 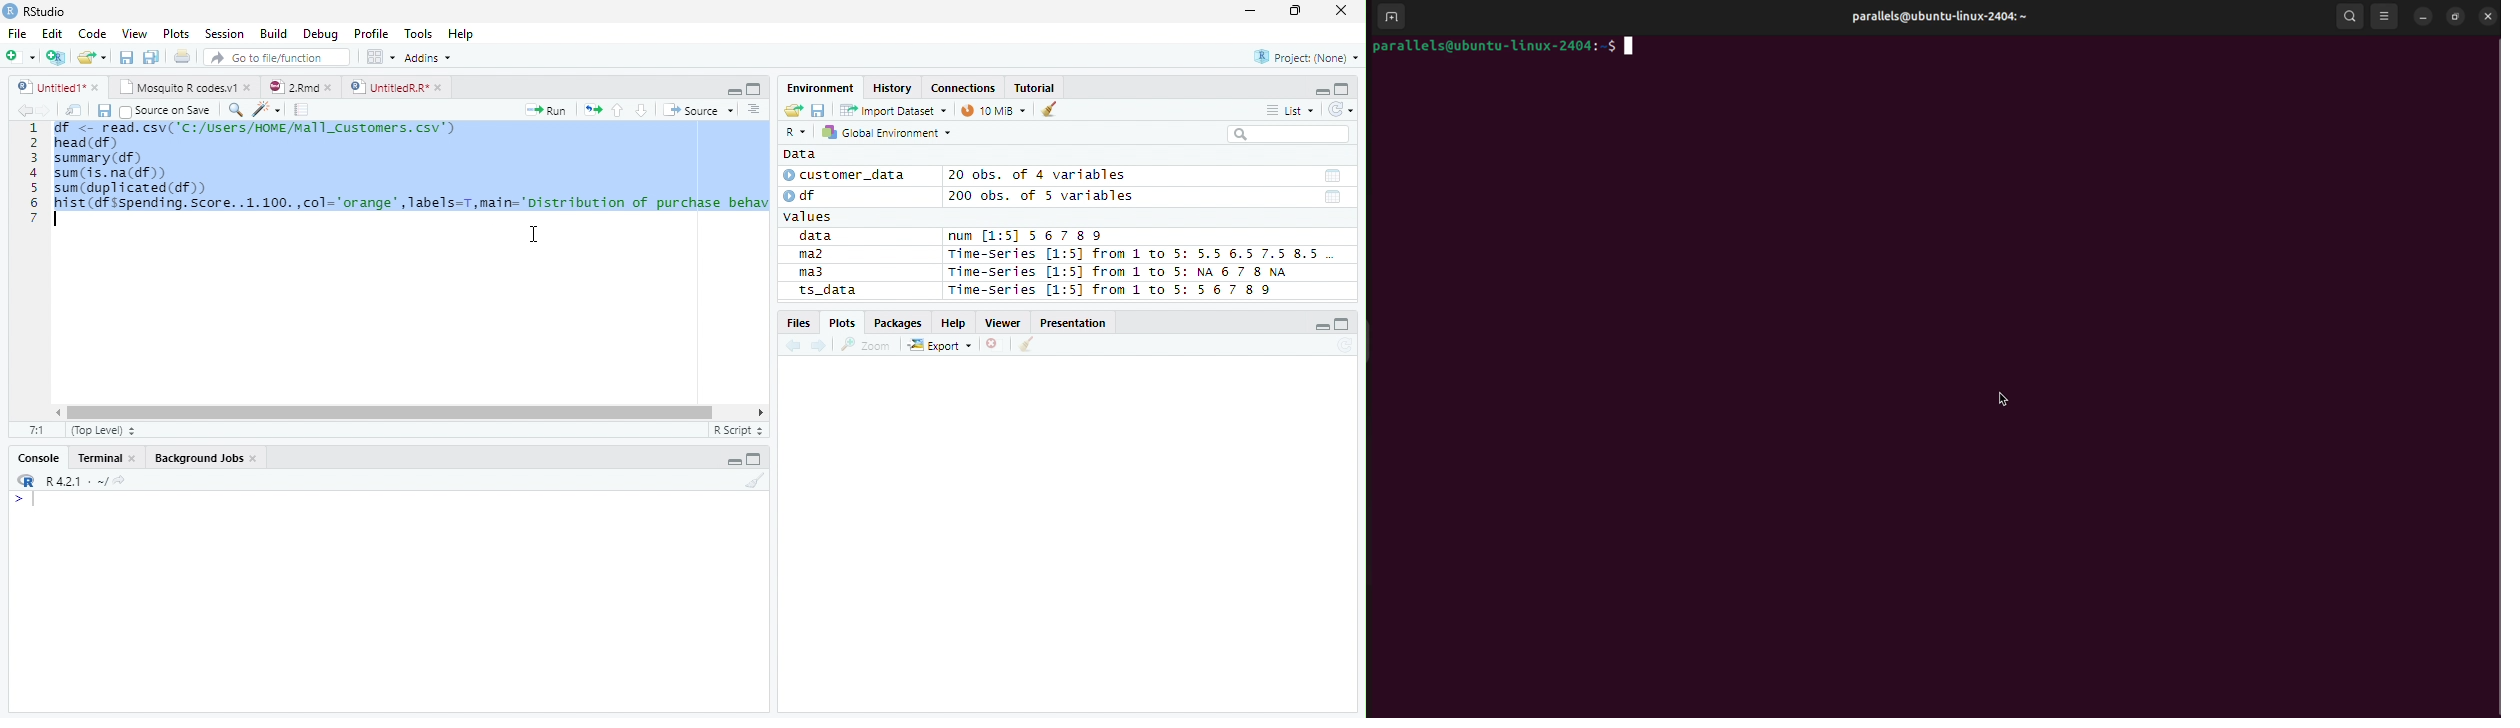 What do you see at coordinates (756, 460) in the screenshot?
I see `Maximize` at bounding box center [756, 460].